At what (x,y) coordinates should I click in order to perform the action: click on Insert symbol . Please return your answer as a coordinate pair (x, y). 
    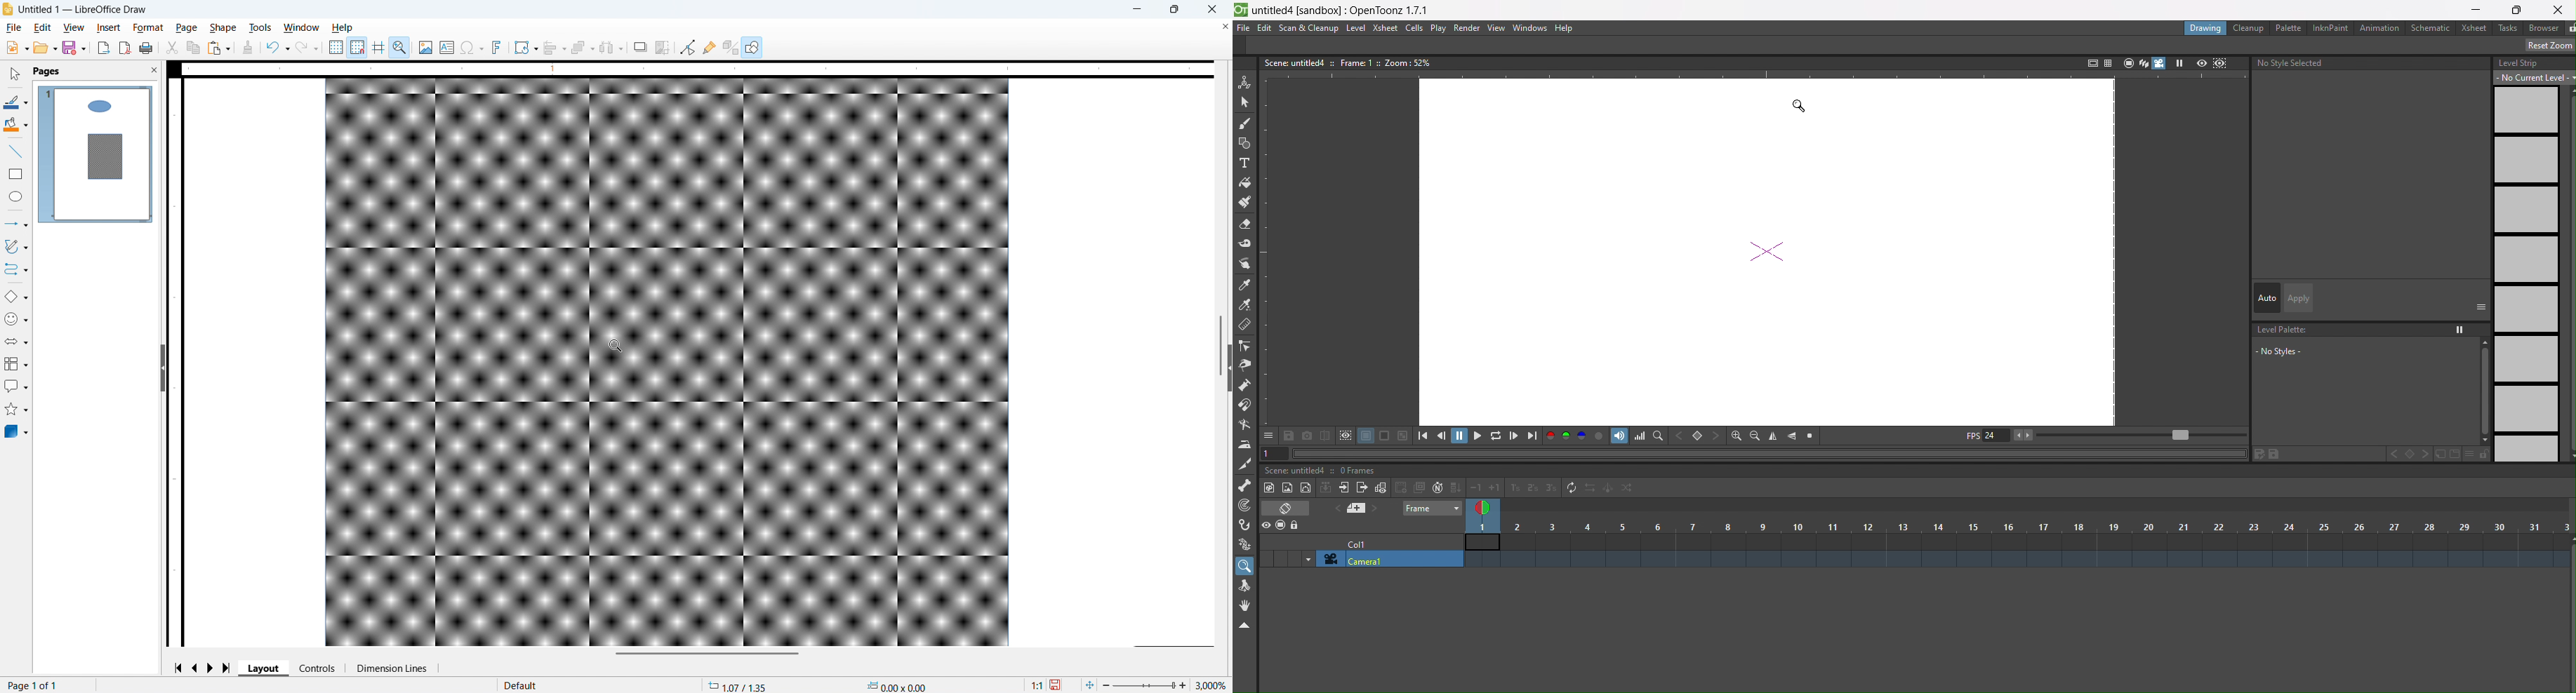
    Looking at the image, I should click on (472, 47).